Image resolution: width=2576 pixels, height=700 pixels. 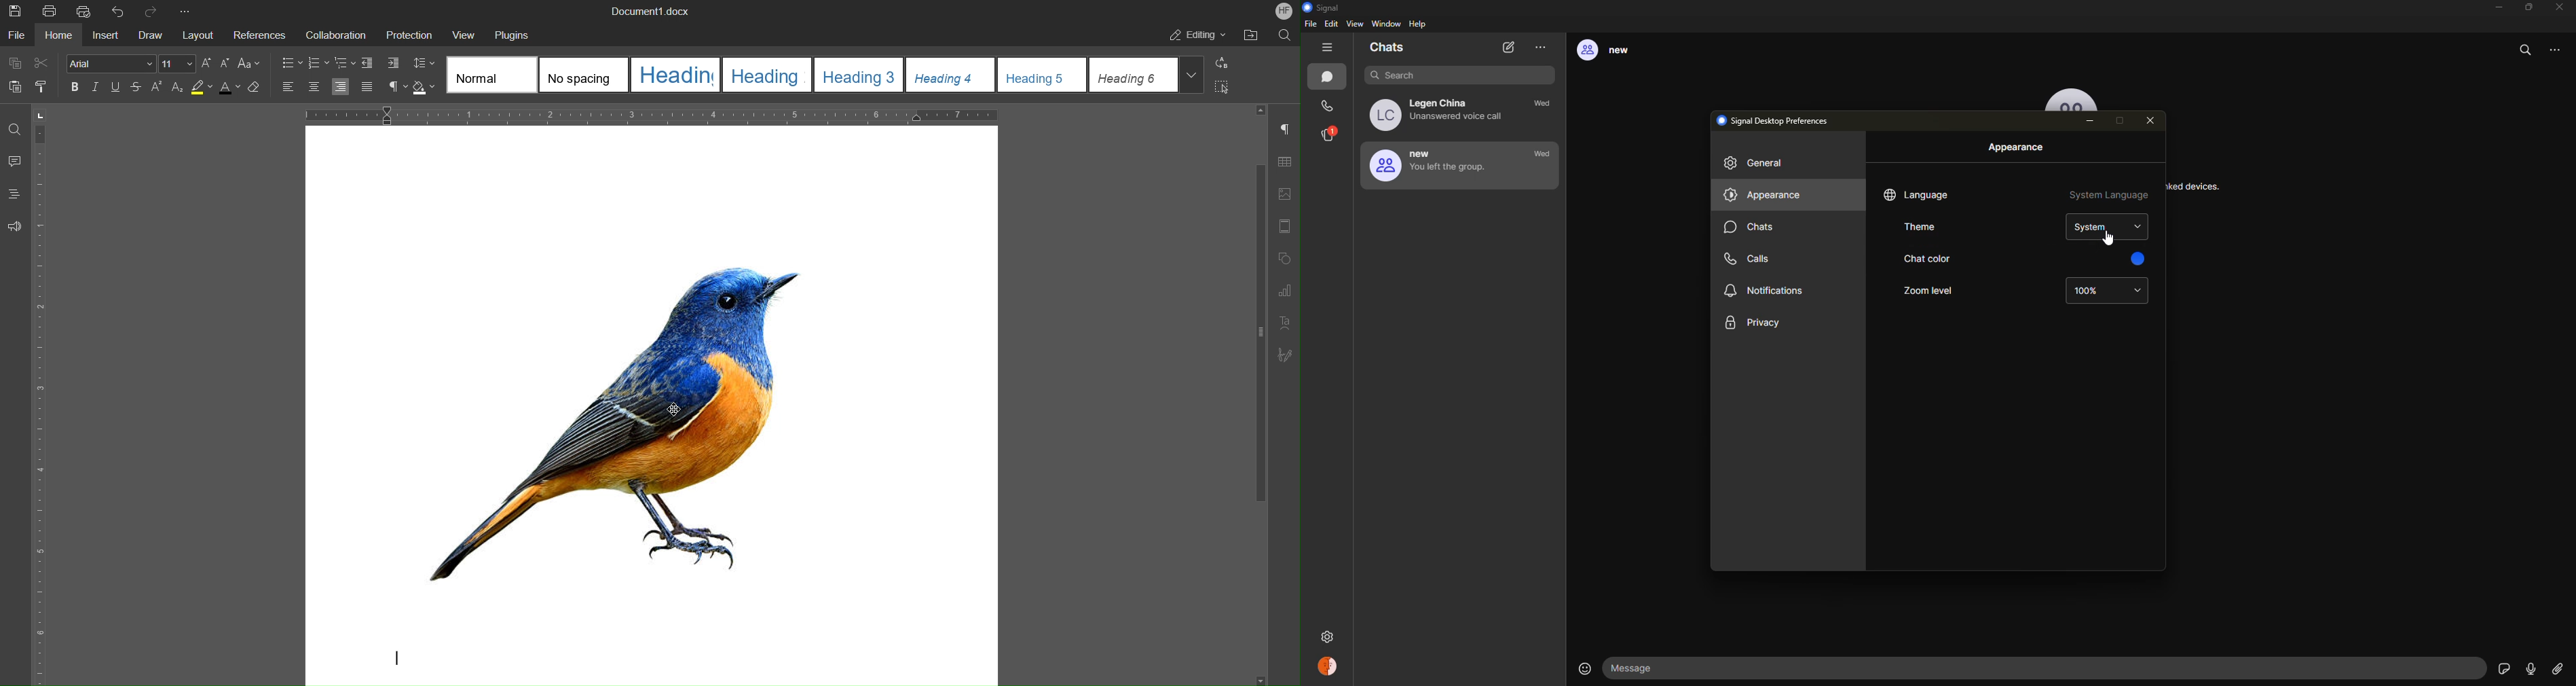 I want to click on Justify, so click(x=367, y=86).